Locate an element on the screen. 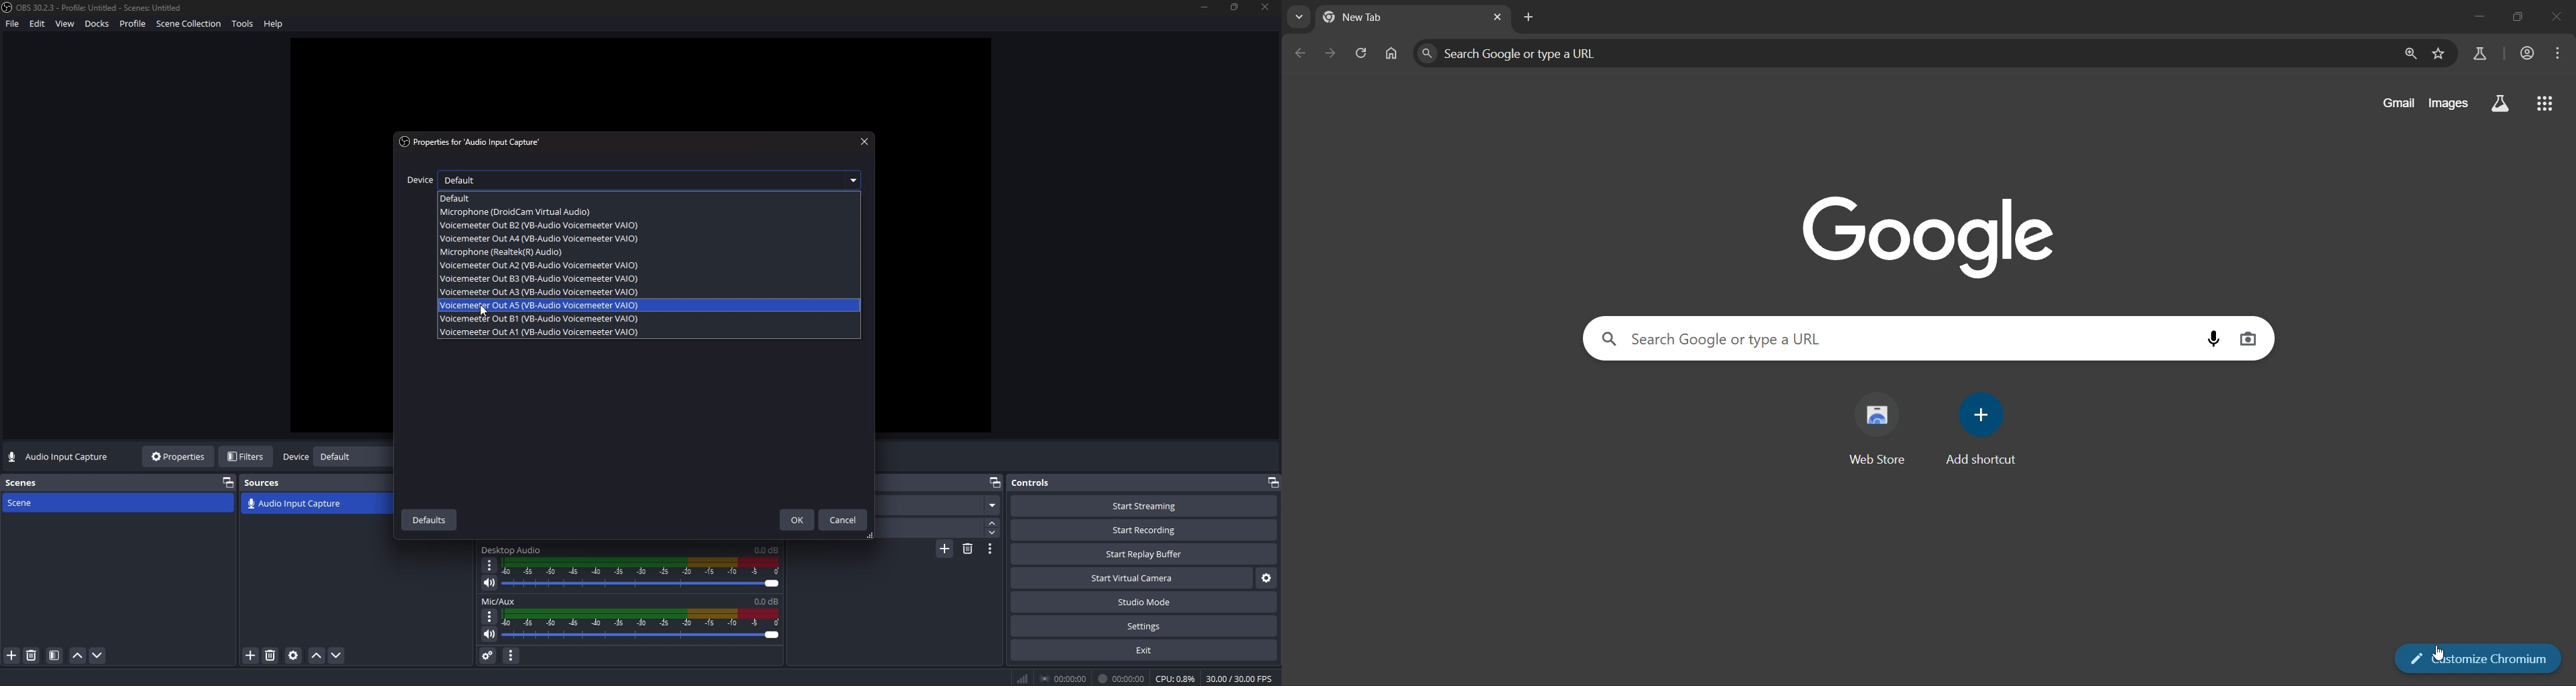 Image resolution: width=2576 pixels, height=700 pixels. voicemeeter out a4 is located at coordinates (540, 239).